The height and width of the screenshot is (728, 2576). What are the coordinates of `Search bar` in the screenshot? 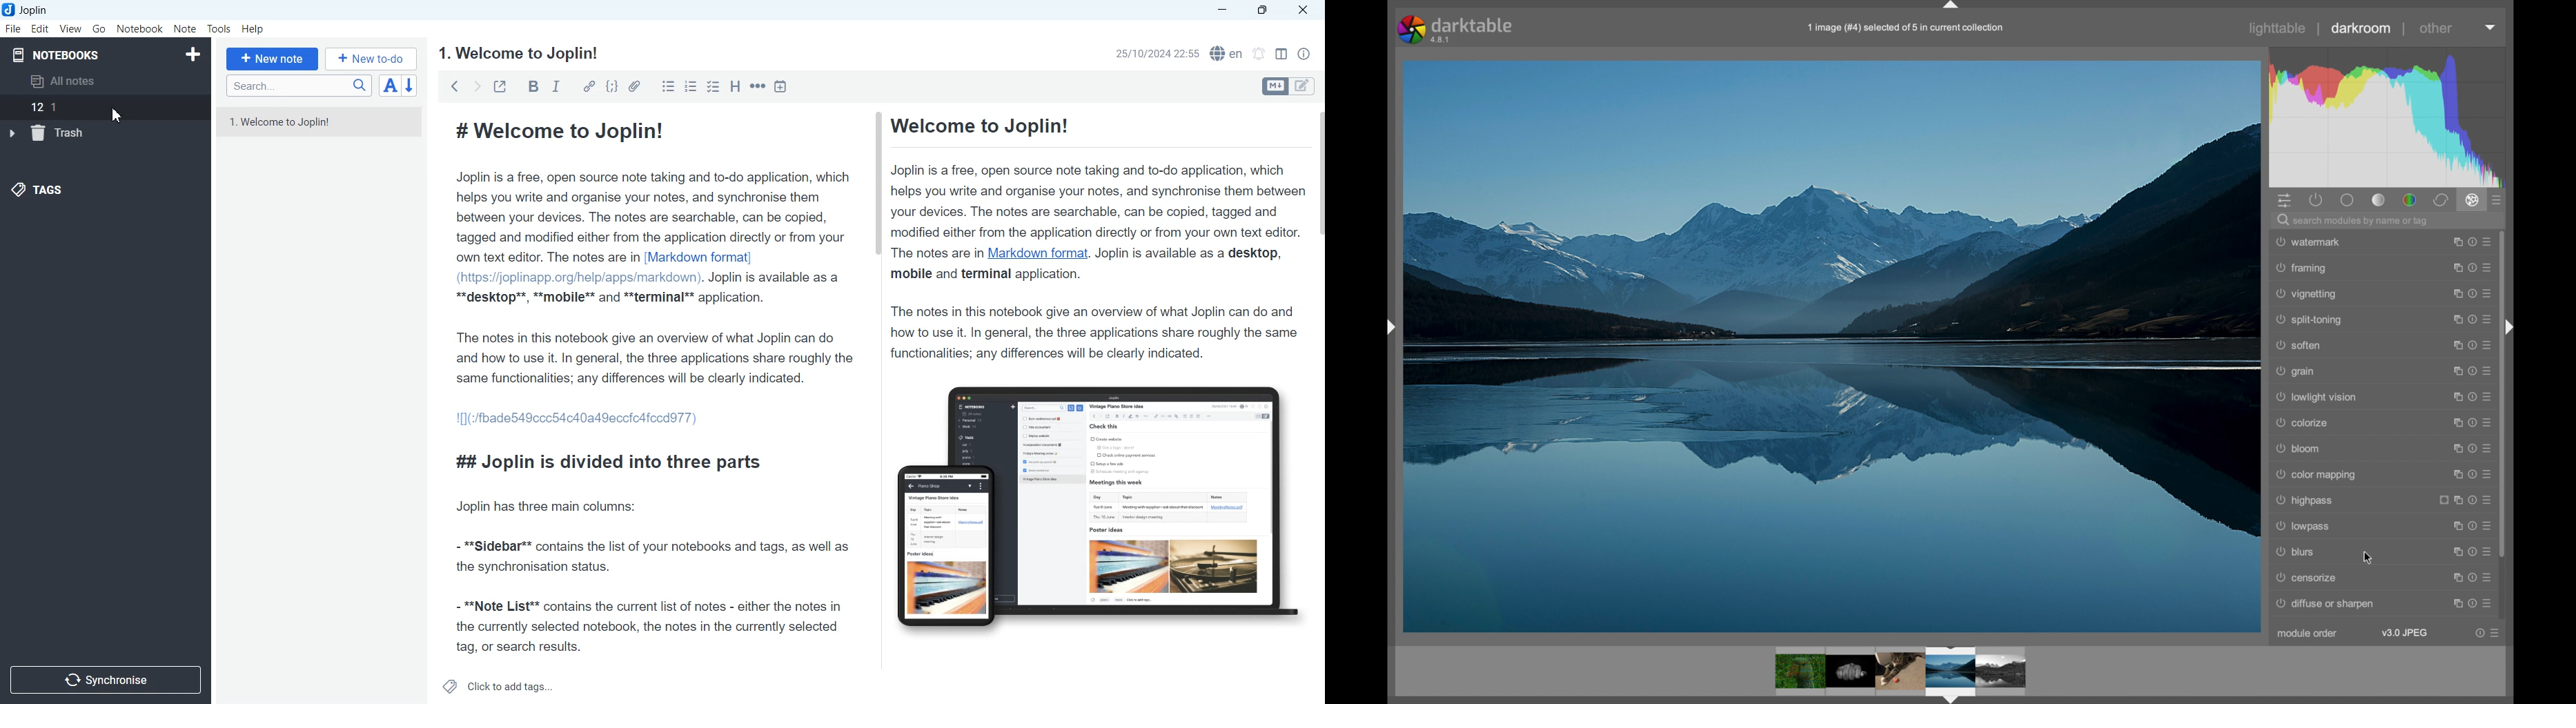 It's located at (299, 86).